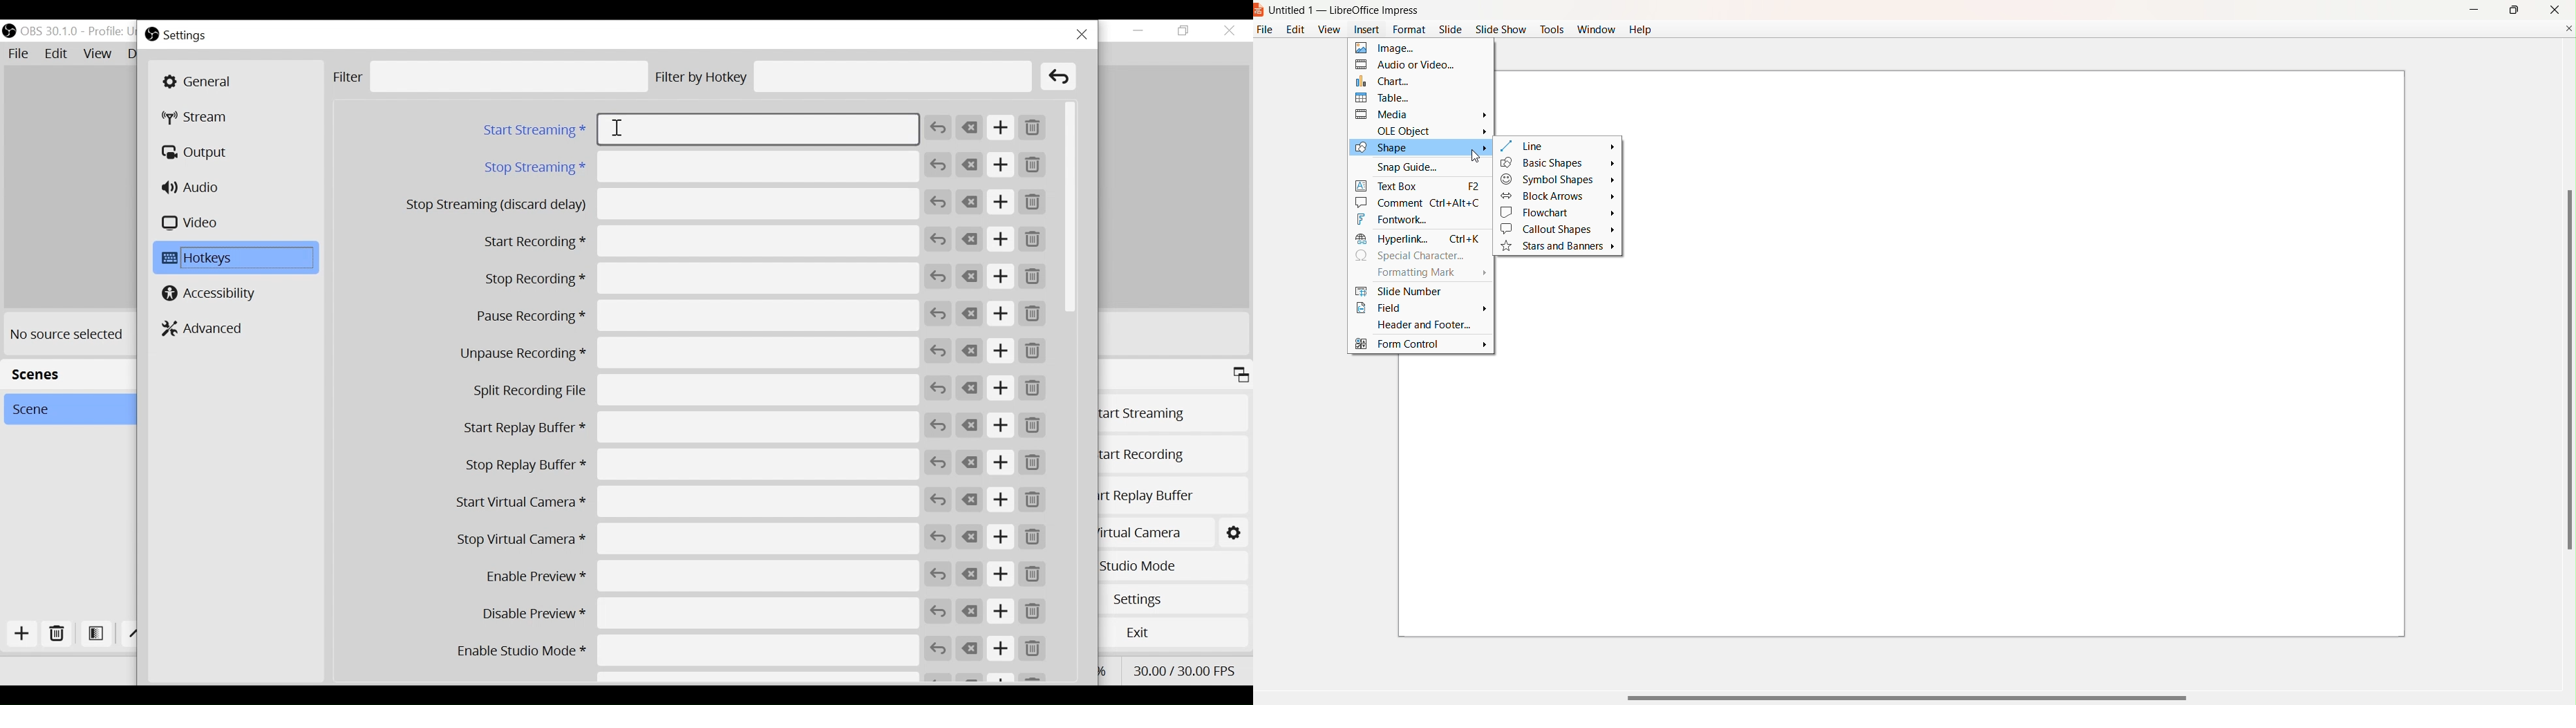 The image size is (2576, 728). I want to click on Exit, so click(1177, 631).